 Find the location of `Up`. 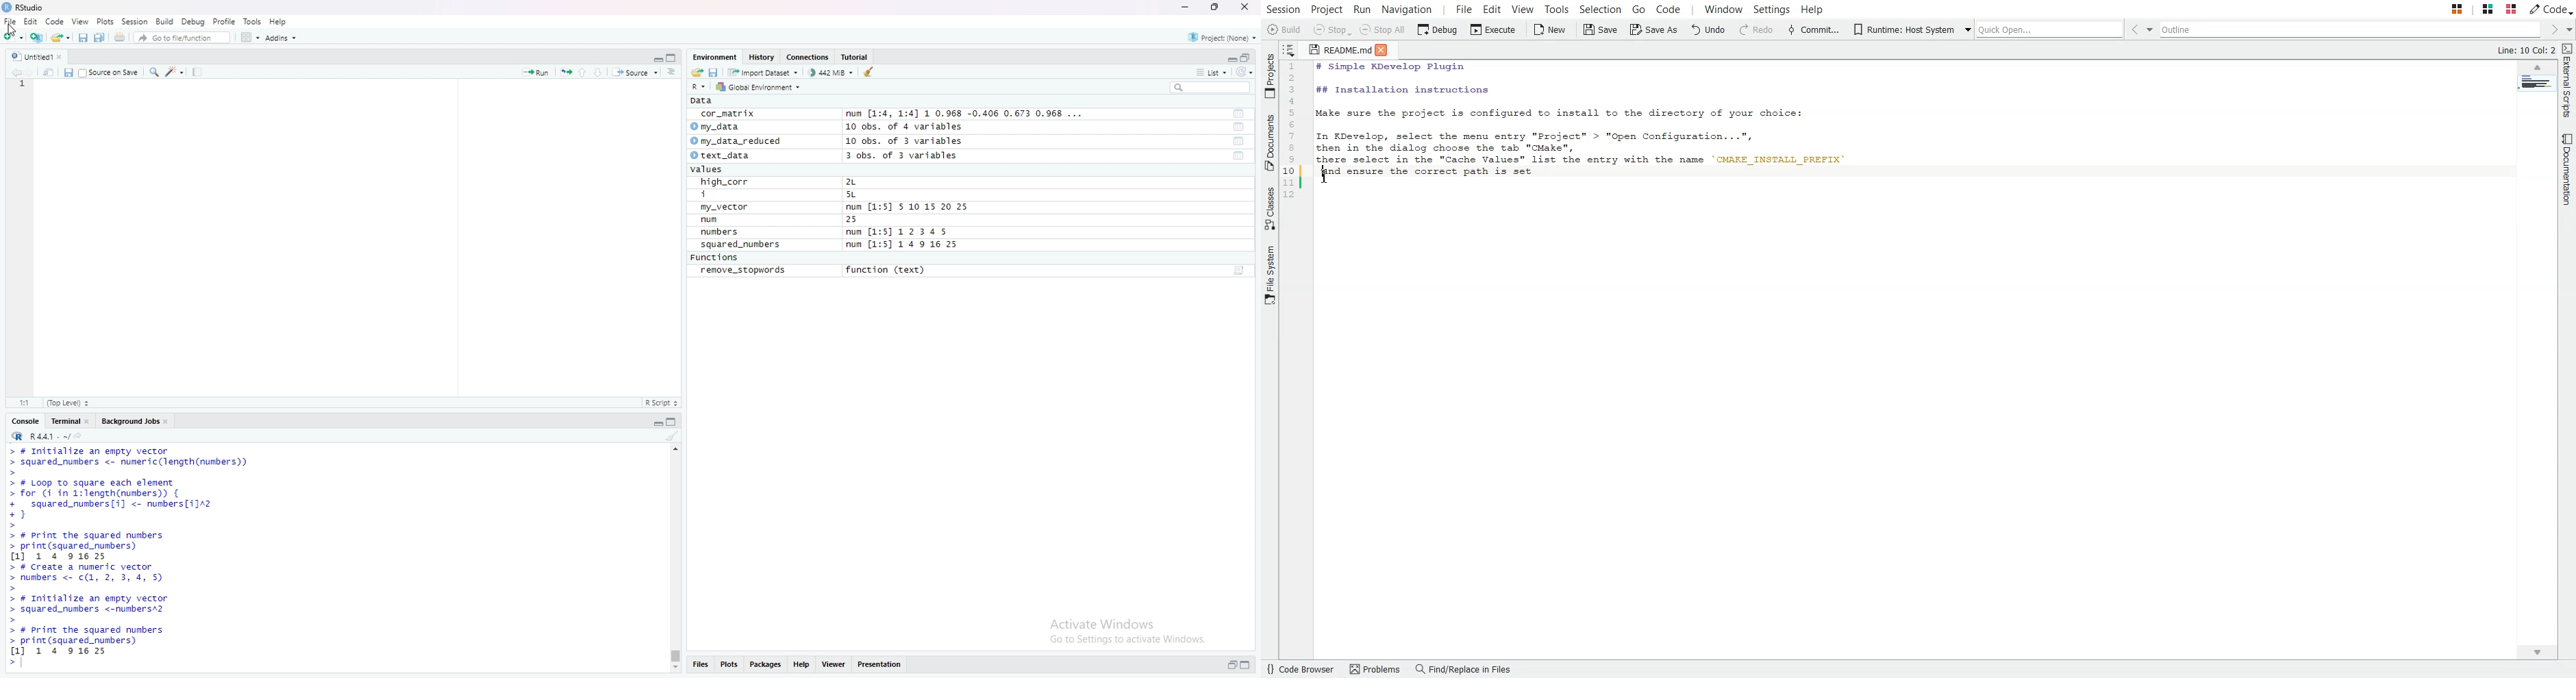

Up is located at coordinates (586, 72).